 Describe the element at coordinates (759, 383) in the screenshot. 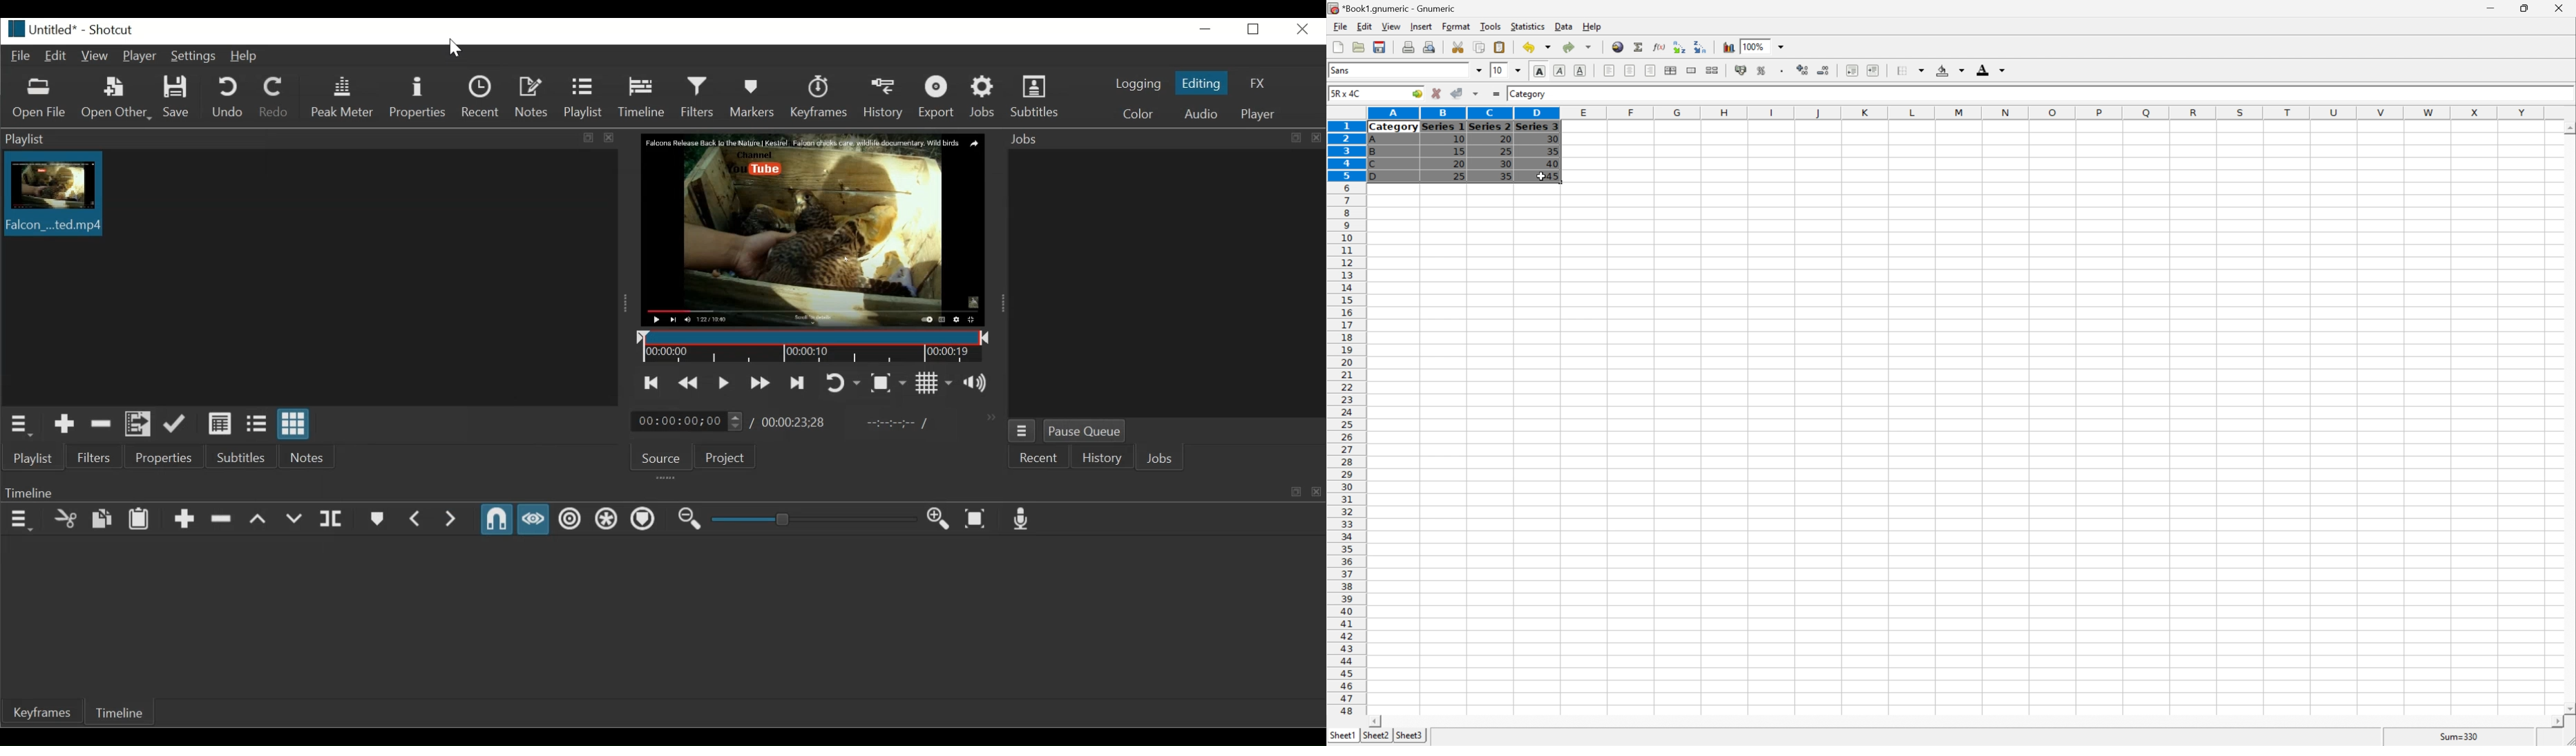

I see `Play quickly forward` at that location.